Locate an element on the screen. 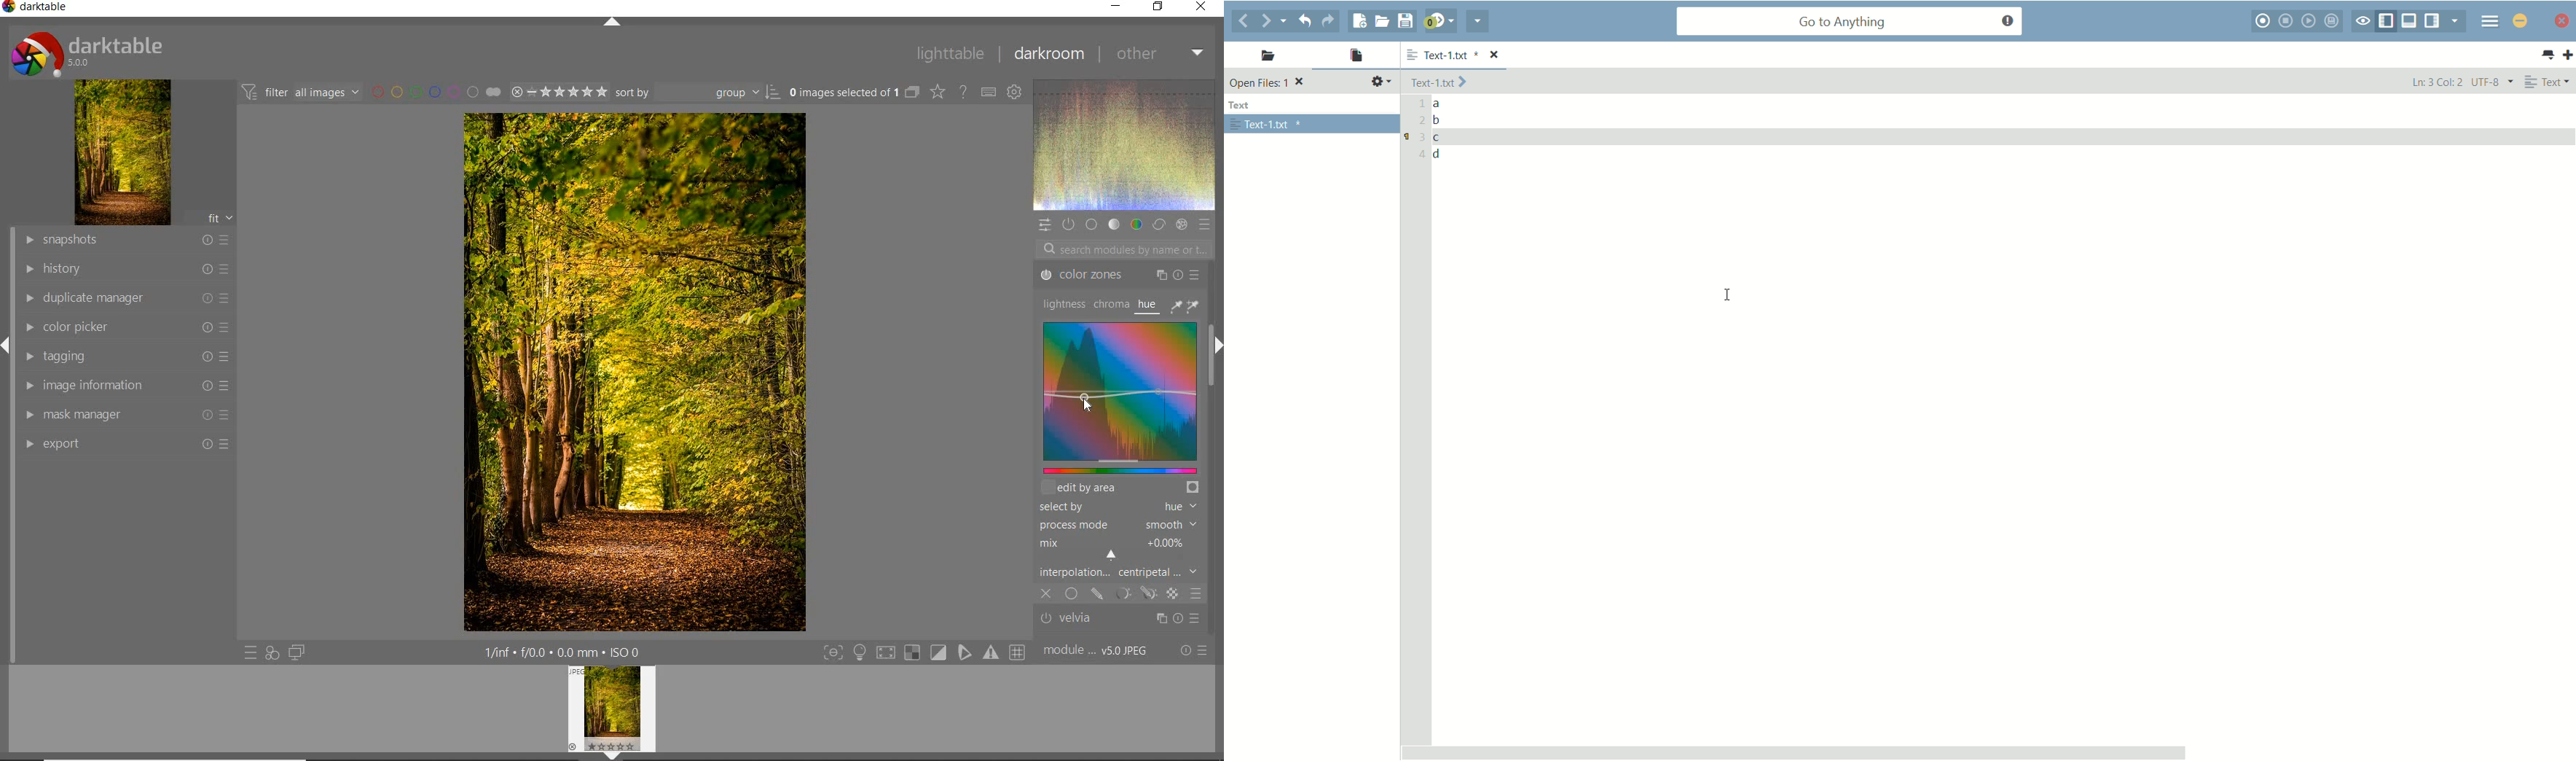 This screenshot has height=784, width=2576. SELECTED IMAGE RANGE RATING is located at coordinates (557, 90).